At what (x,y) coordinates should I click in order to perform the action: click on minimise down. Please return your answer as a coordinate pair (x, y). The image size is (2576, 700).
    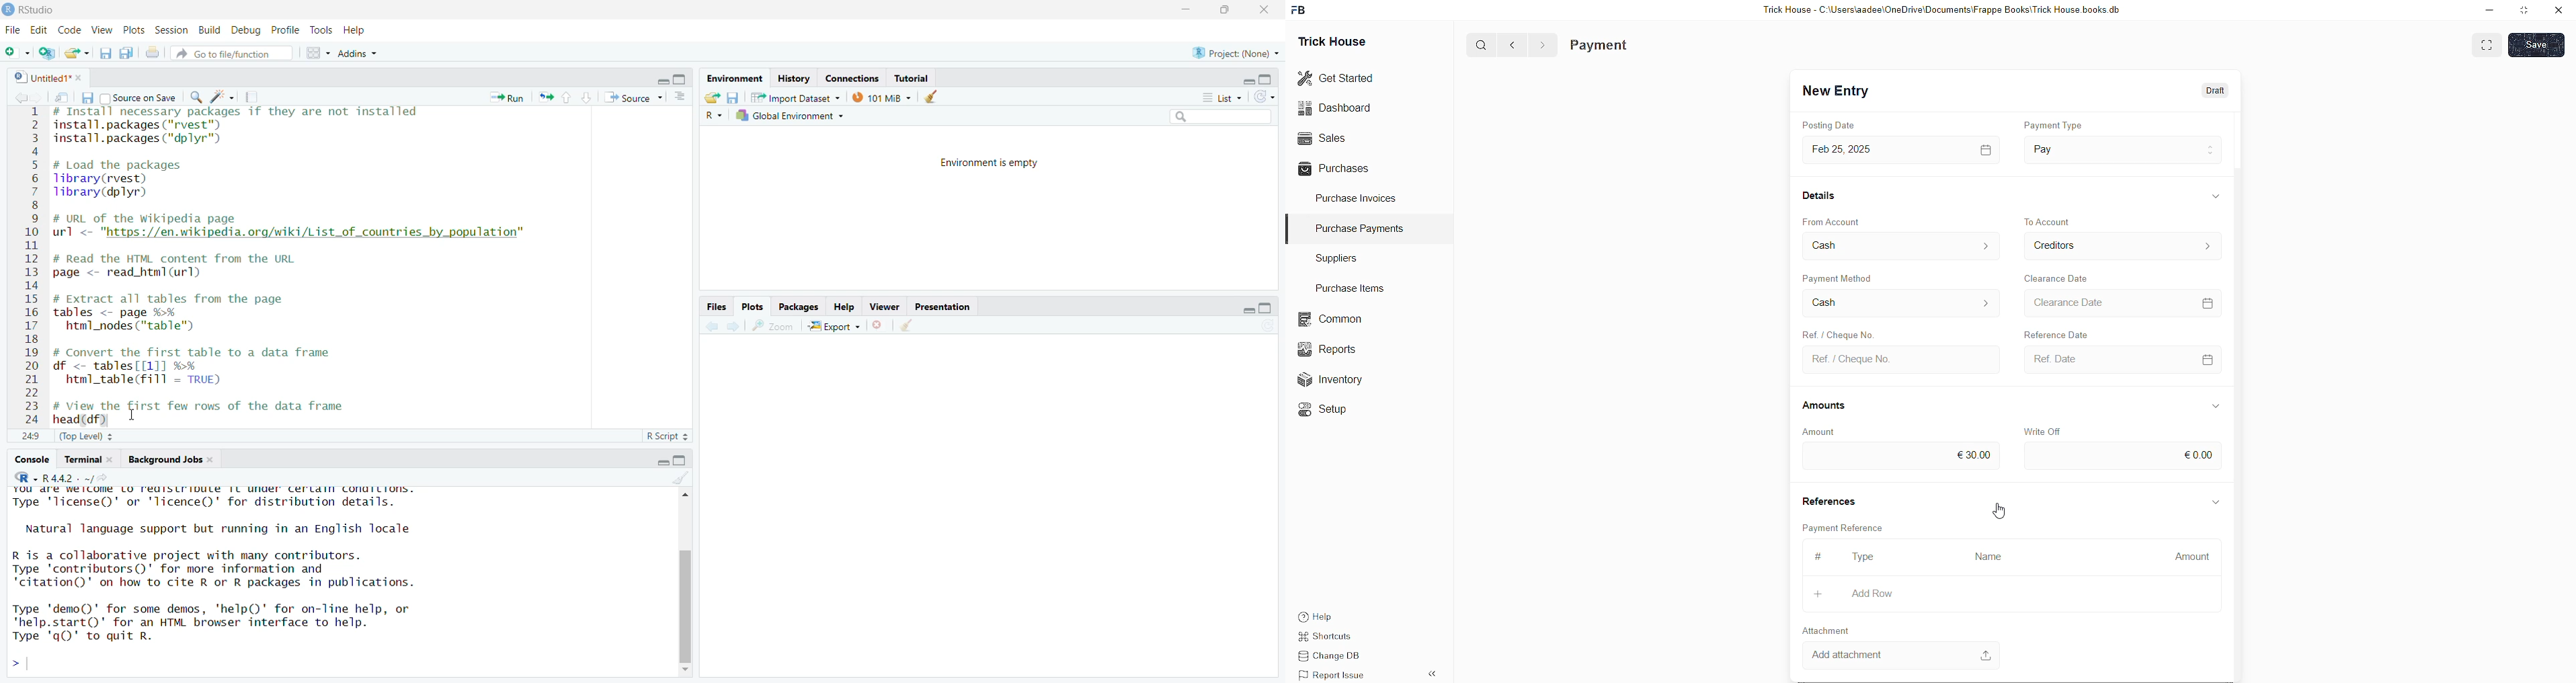
    Looking at the image, I should click on (2487, 10).